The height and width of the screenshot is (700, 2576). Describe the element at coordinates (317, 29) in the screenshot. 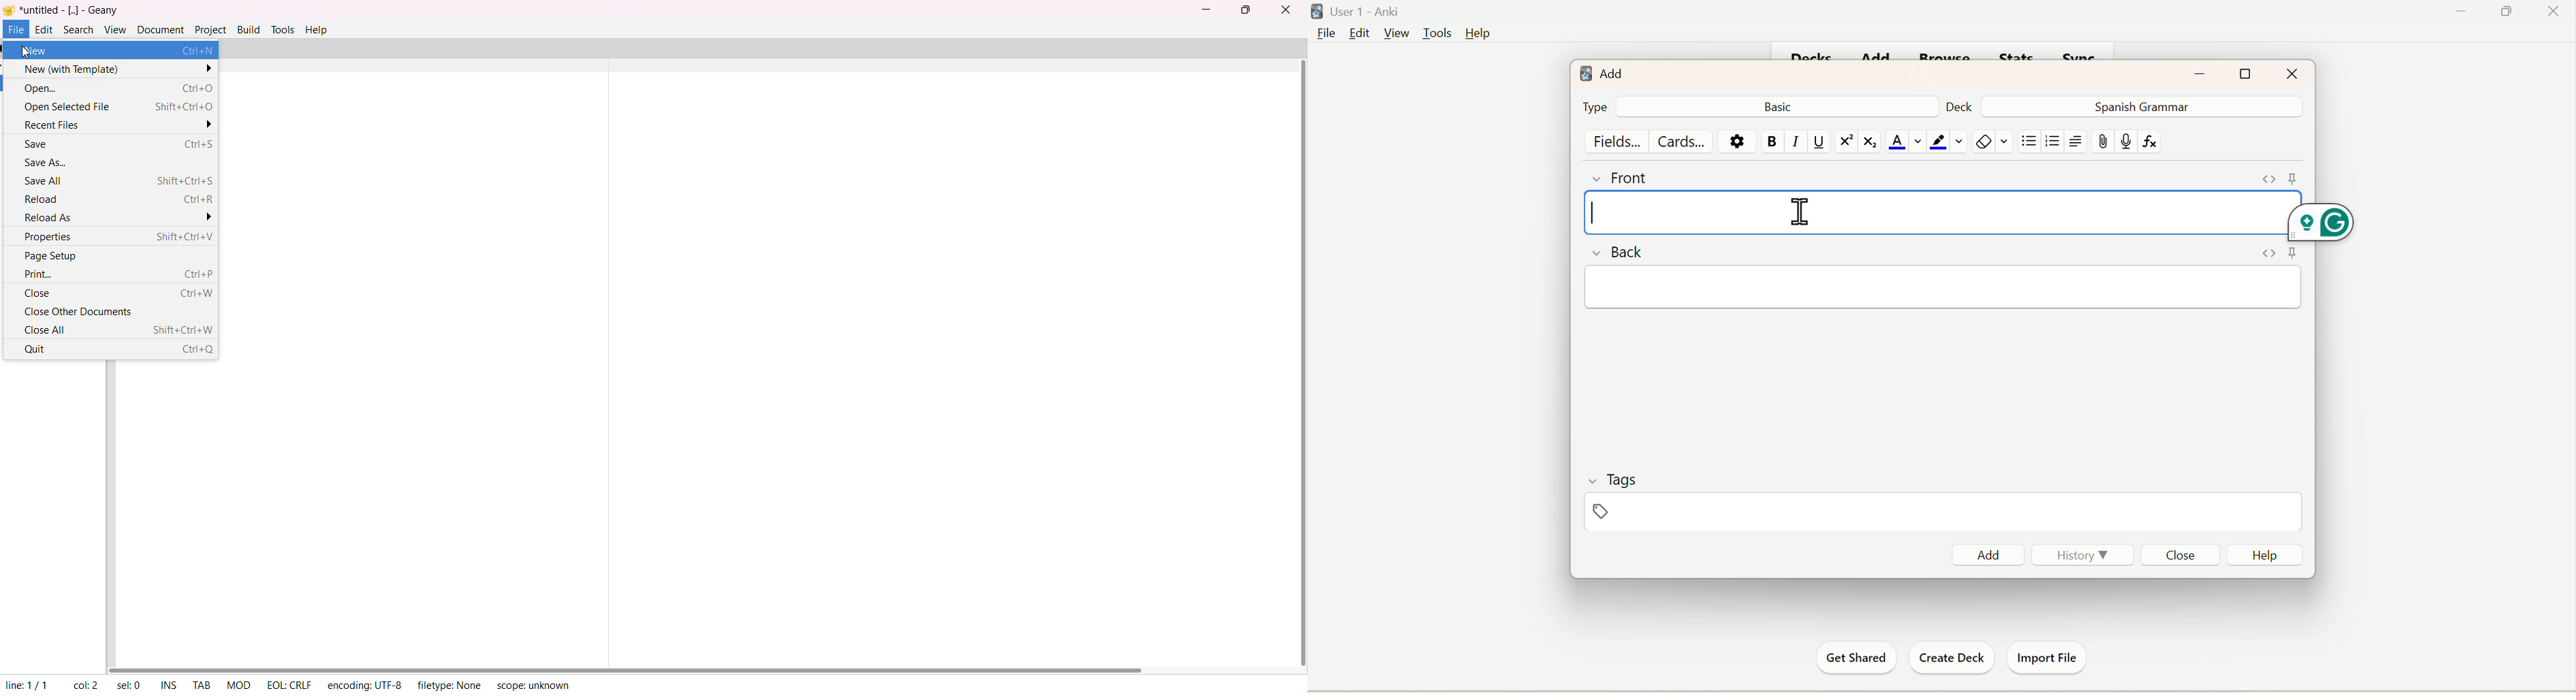

I see `help` at that location.